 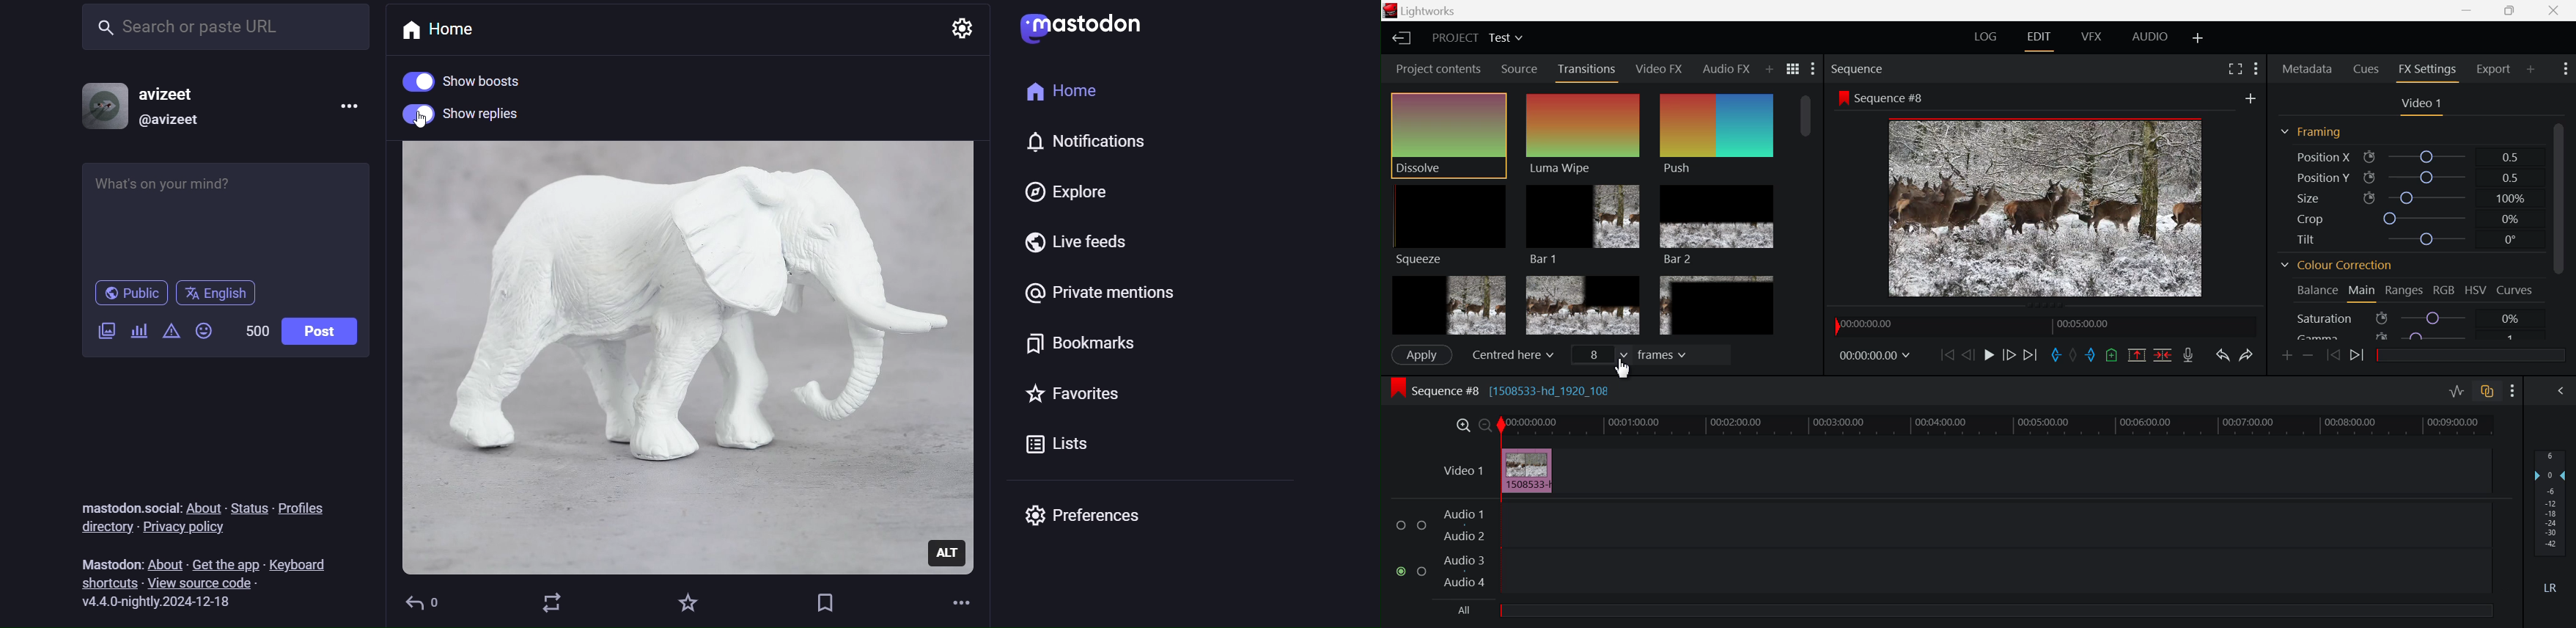 I want to click on Add, so click(x=2248, y=98).